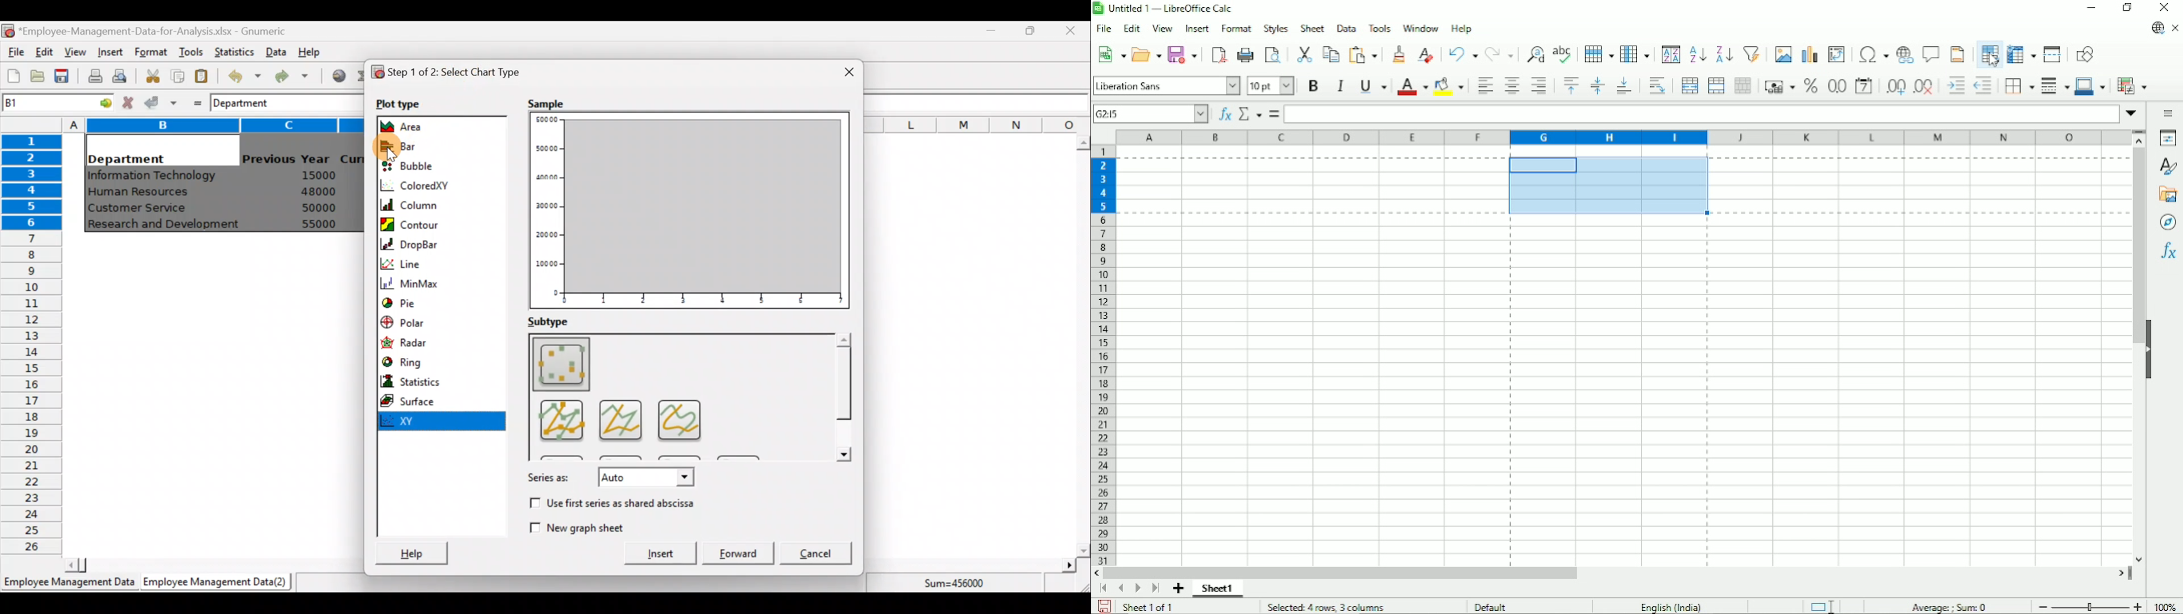 The width and height of the screenshot is (2184, 616). I want to click on Navigator, so click(2167, 223).